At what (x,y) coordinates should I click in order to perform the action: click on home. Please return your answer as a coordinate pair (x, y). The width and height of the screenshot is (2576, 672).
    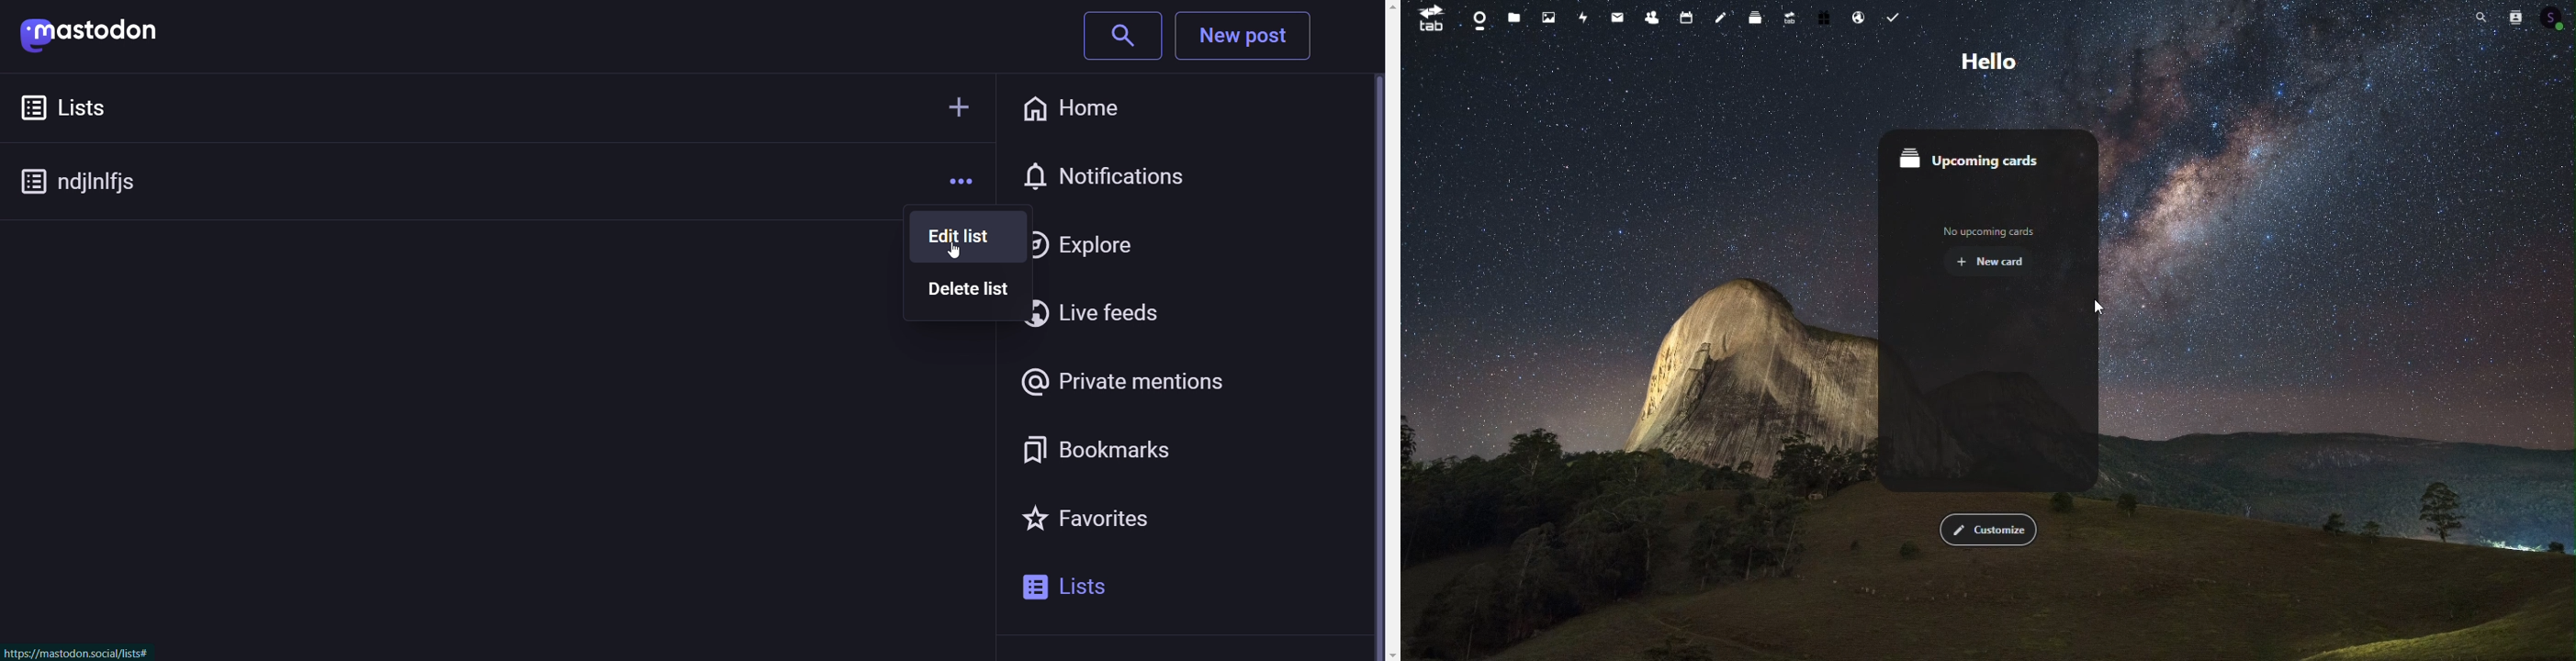
    Looking at the image, I should click on (1082, 108).